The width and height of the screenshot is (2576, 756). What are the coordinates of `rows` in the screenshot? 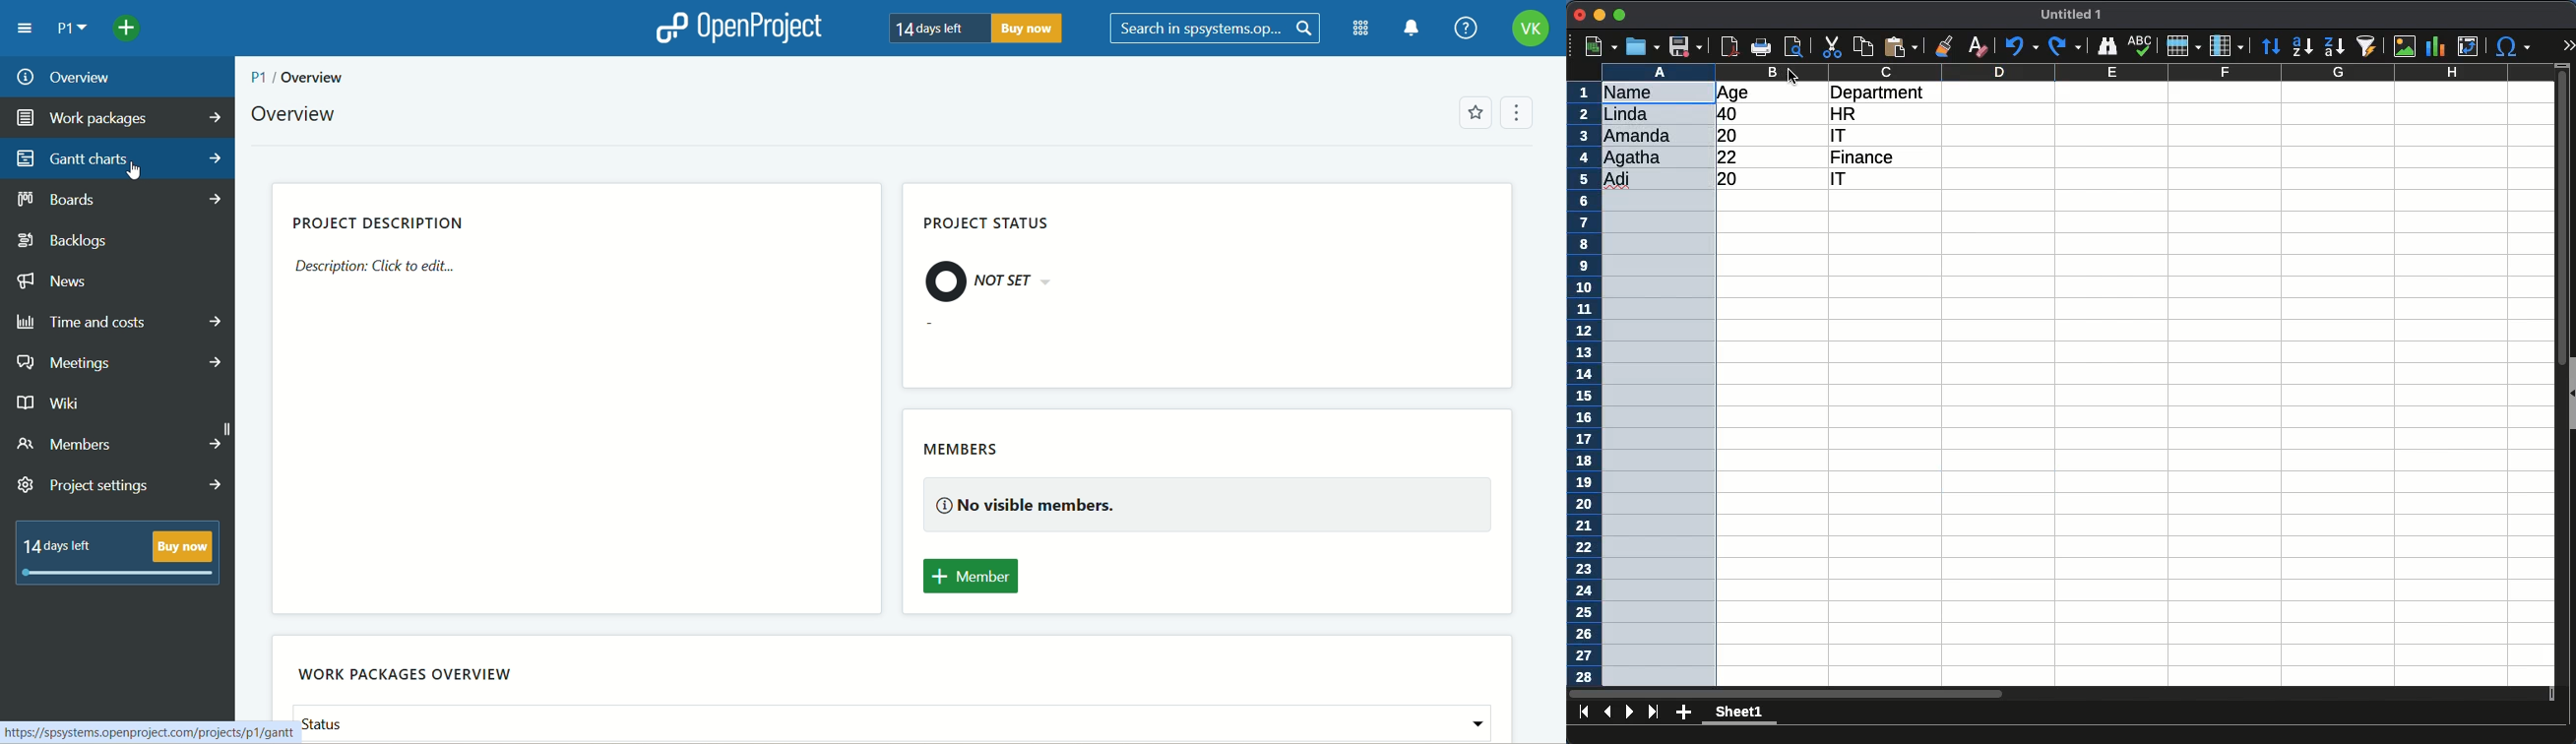 It's located at (2182, 46).